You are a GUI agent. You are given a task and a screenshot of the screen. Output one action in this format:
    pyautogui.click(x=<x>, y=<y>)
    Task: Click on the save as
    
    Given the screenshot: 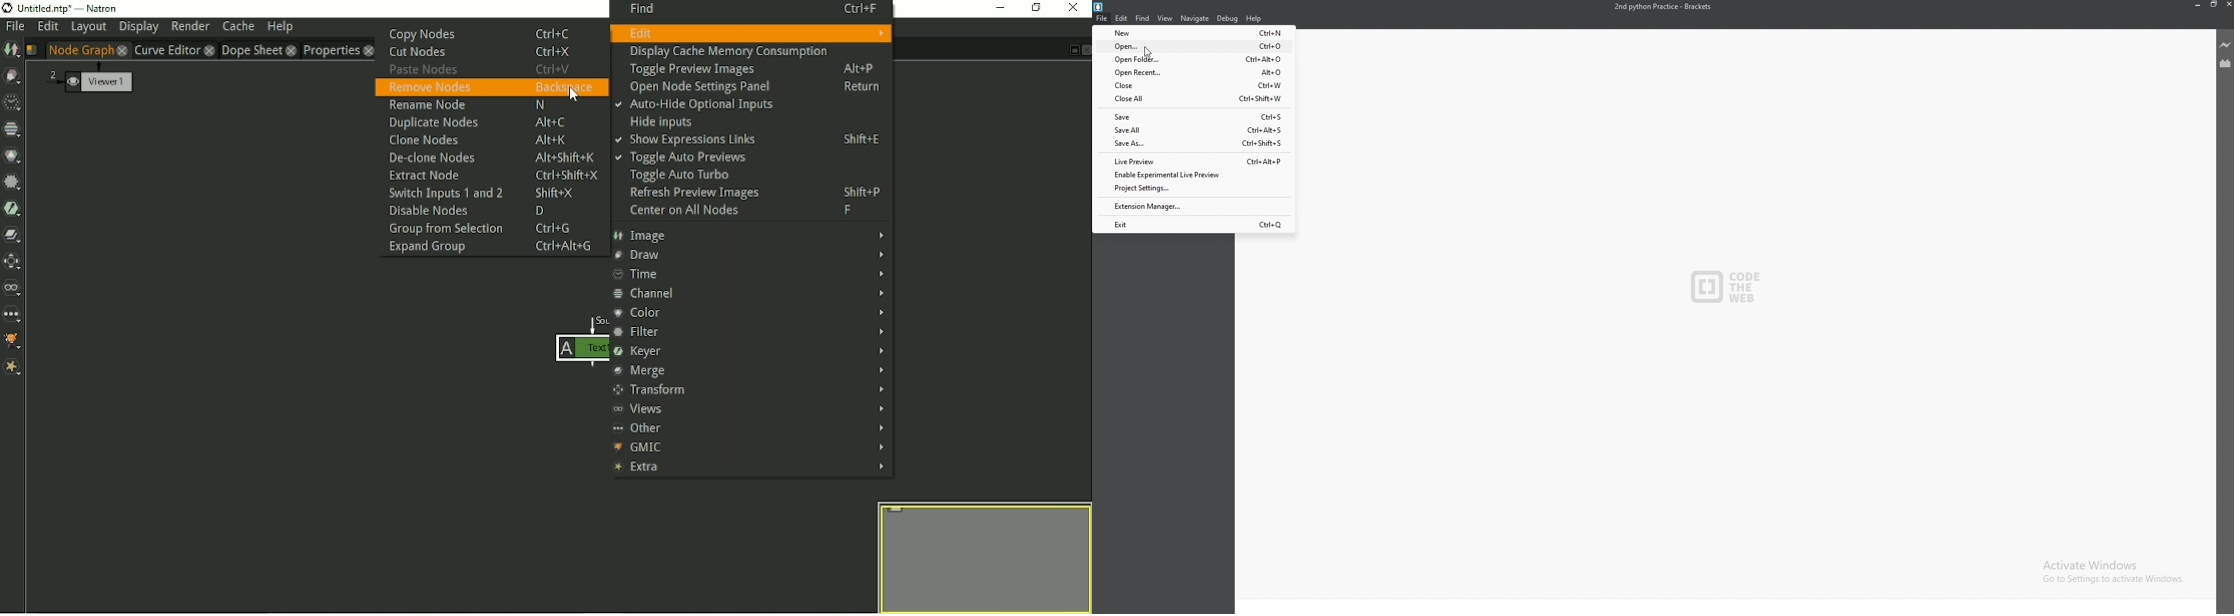 What is the action you would take?
    pyautogui.click(x=1193, y=143)
    